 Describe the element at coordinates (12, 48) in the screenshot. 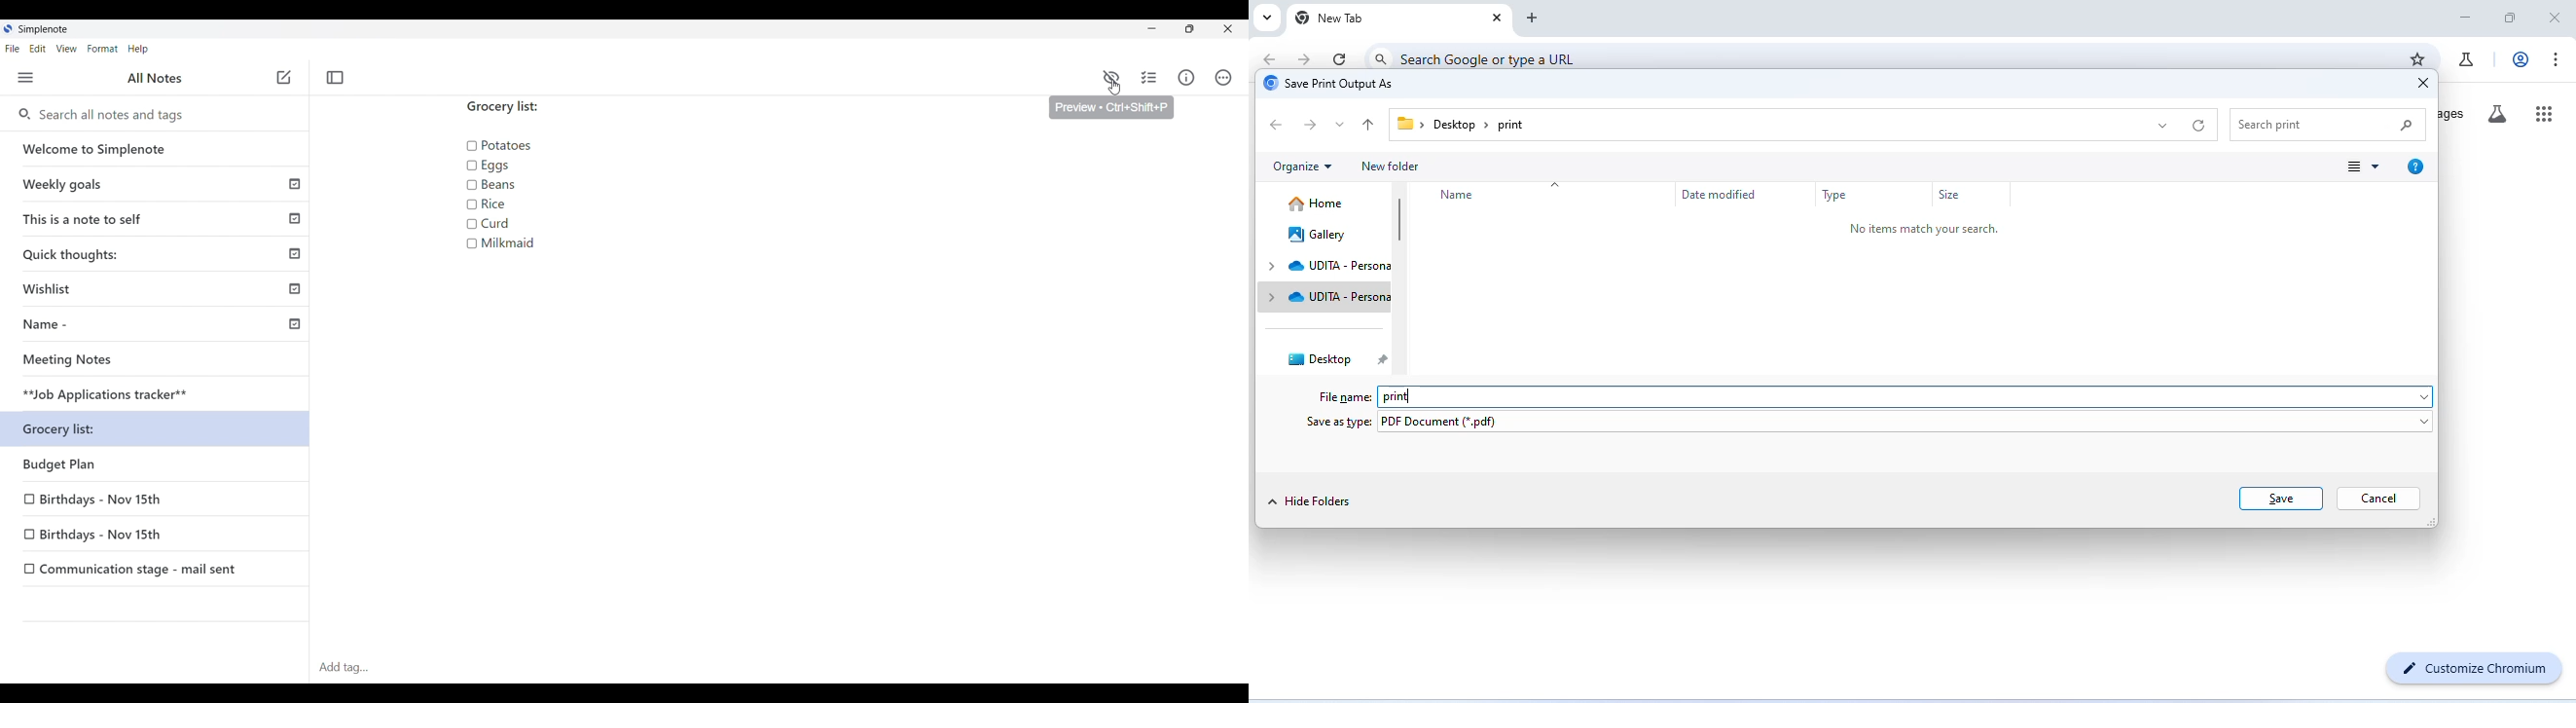

I see `File` at that location.